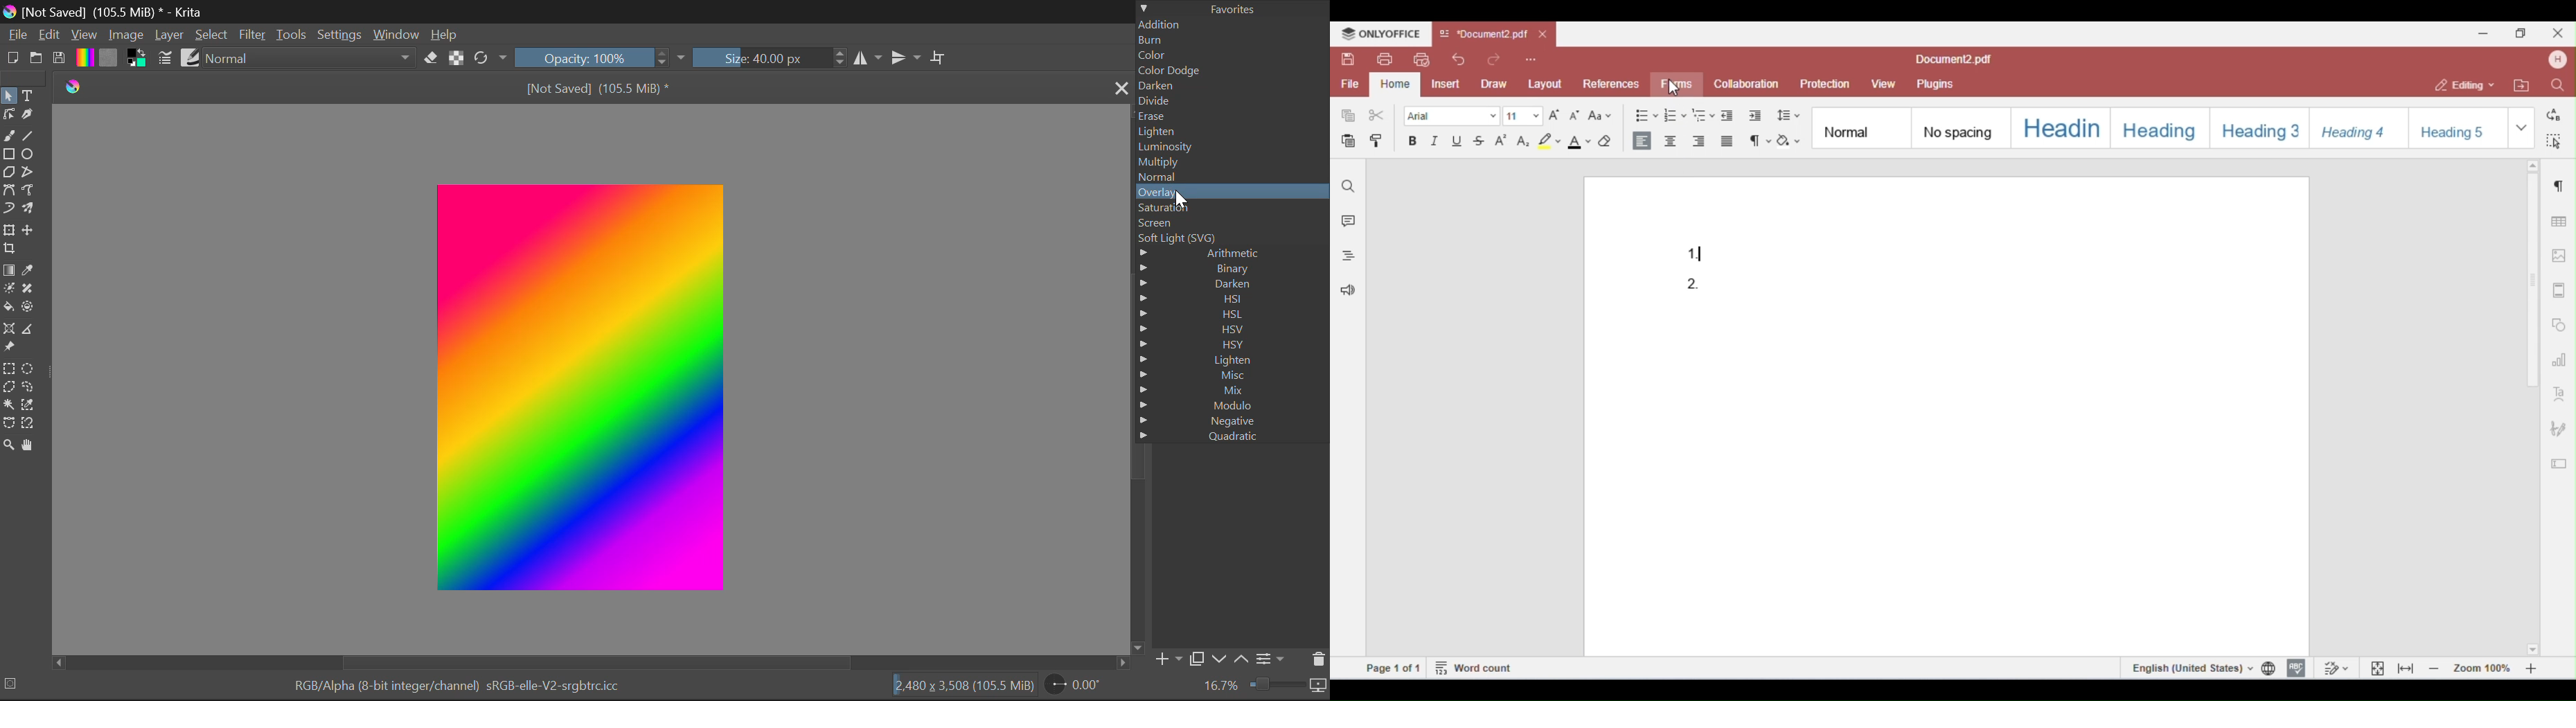  I want to click on Cursor on Overlay, so click(1231, 193).